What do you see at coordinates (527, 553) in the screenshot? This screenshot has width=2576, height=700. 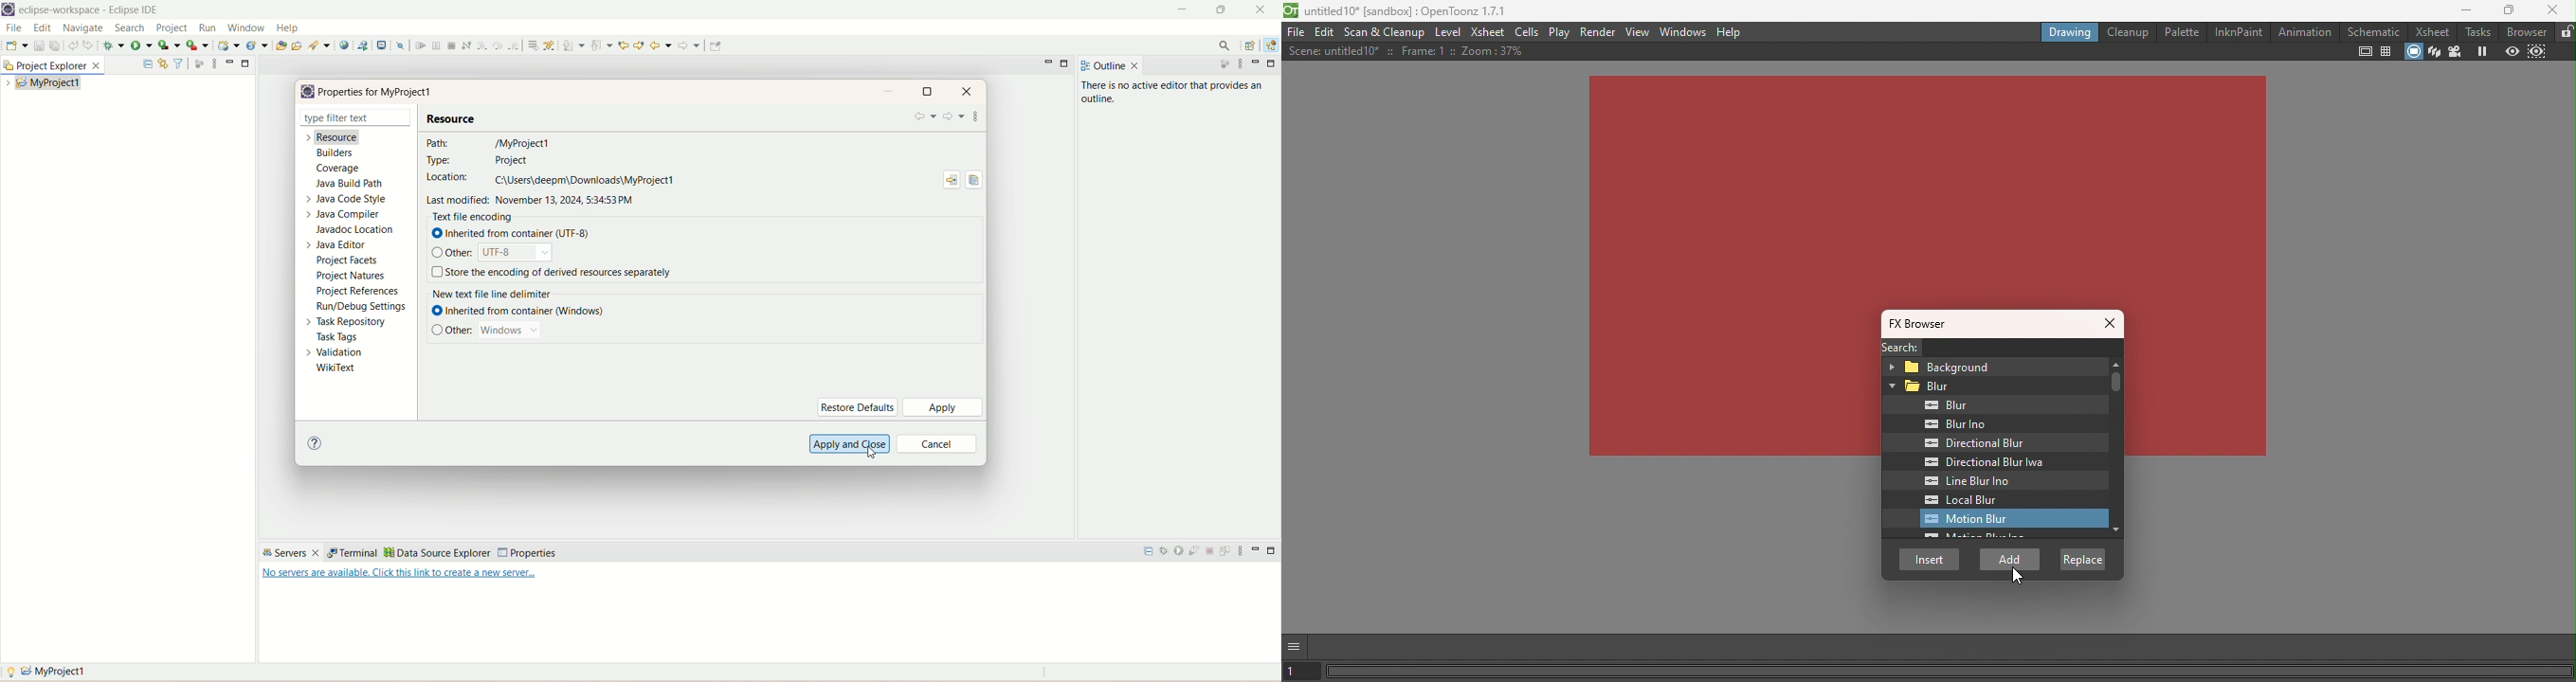 I see `properties` at bounding box center [527, 553].